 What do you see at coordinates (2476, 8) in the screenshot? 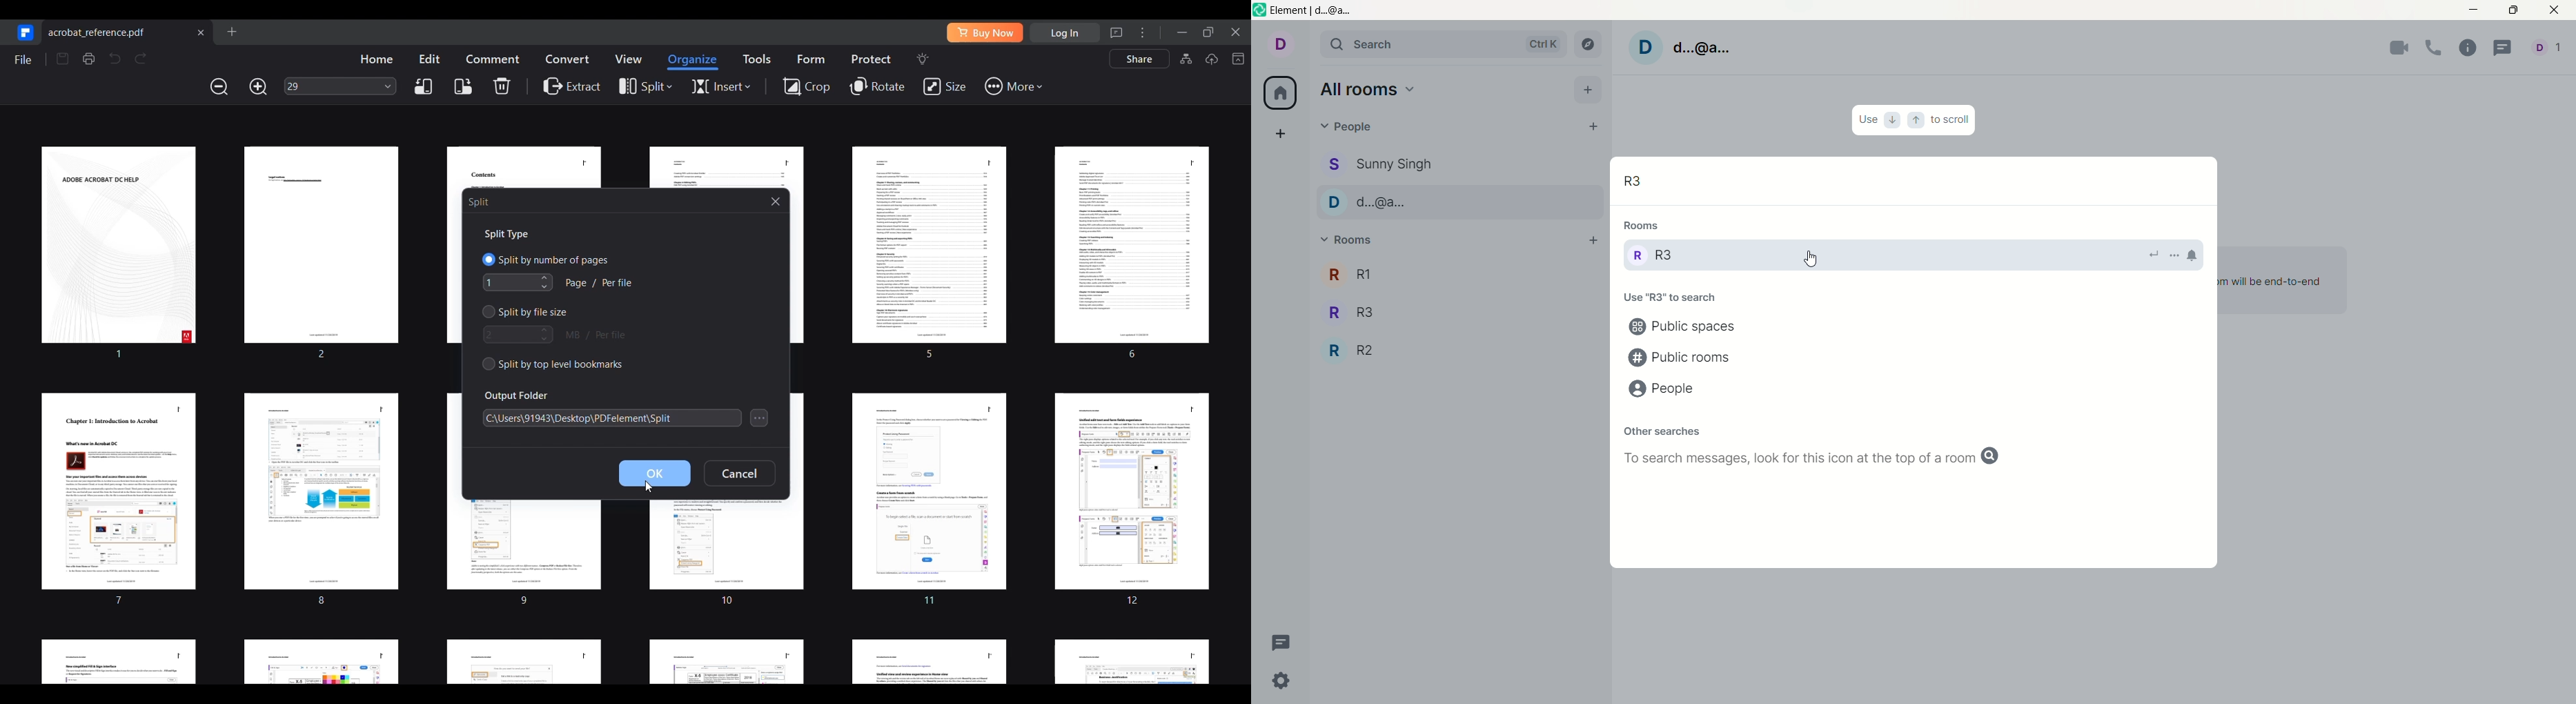
I see `minimize` at bounding box center [2476, 8].